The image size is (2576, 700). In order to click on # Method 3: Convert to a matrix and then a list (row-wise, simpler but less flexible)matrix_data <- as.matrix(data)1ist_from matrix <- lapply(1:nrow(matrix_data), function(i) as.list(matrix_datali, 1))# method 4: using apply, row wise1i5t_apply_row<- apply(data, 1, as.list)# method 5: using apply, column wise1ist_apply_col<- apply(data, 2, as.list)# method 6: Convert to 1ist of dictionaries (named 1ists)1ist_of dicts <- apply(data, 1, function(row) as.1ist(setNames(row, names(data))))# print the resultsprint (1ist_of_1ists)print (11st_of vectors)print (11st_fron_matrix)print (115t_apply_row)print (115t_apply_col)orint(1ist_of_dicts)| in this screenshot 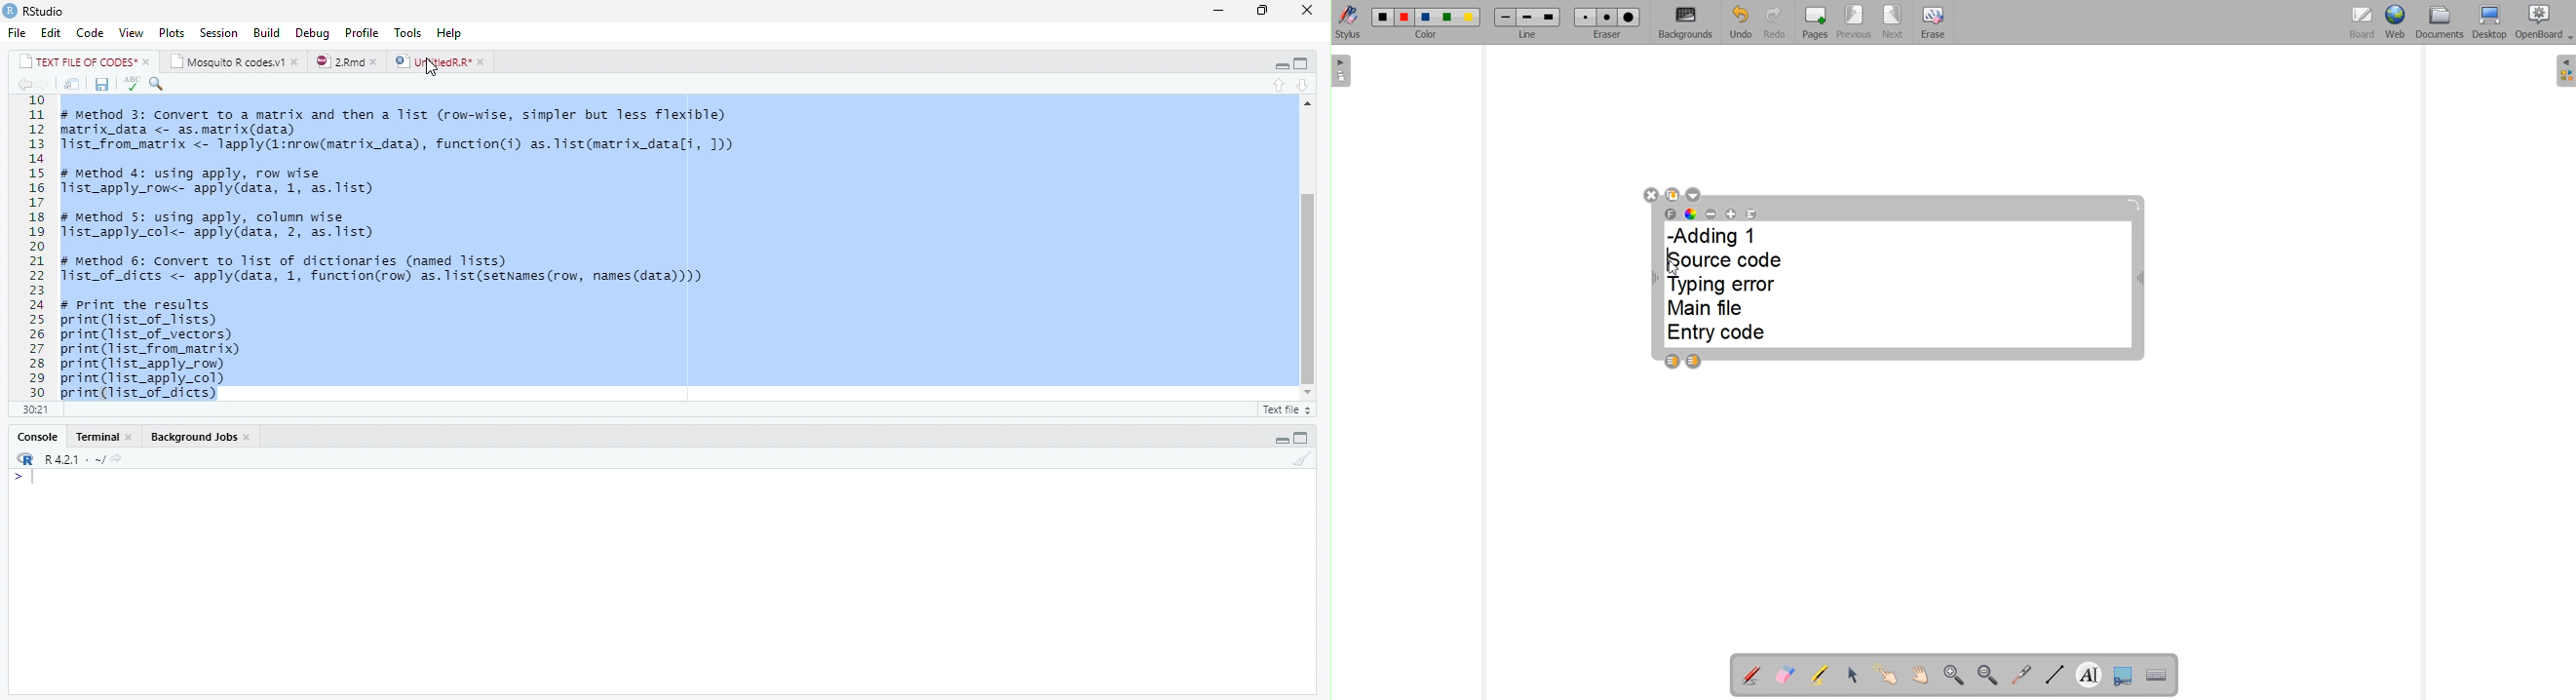, I will do `click(414, 248)`.